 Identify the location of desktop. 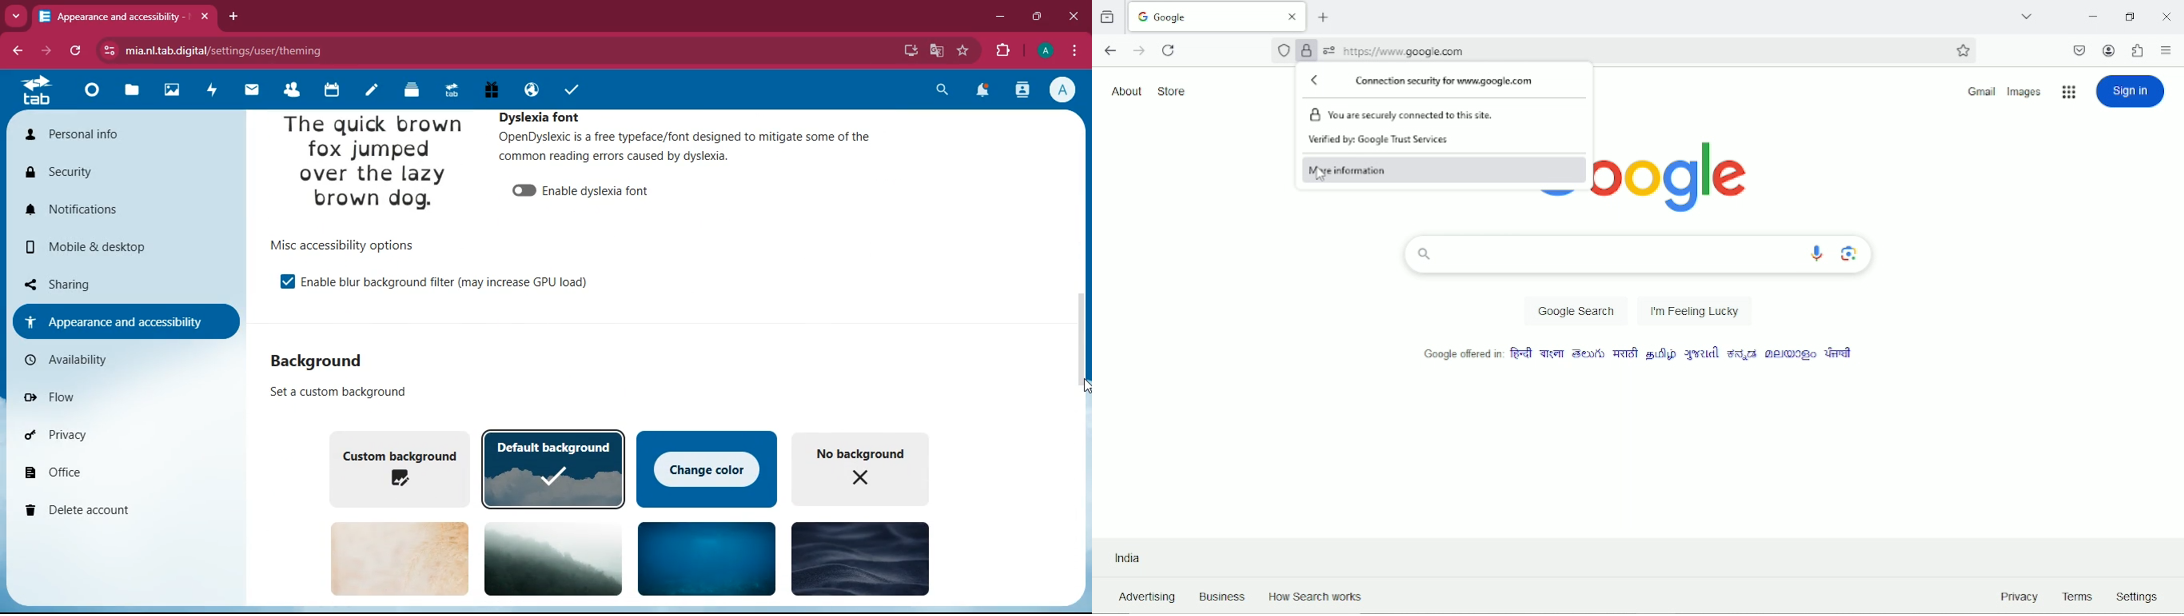
(910, 50).